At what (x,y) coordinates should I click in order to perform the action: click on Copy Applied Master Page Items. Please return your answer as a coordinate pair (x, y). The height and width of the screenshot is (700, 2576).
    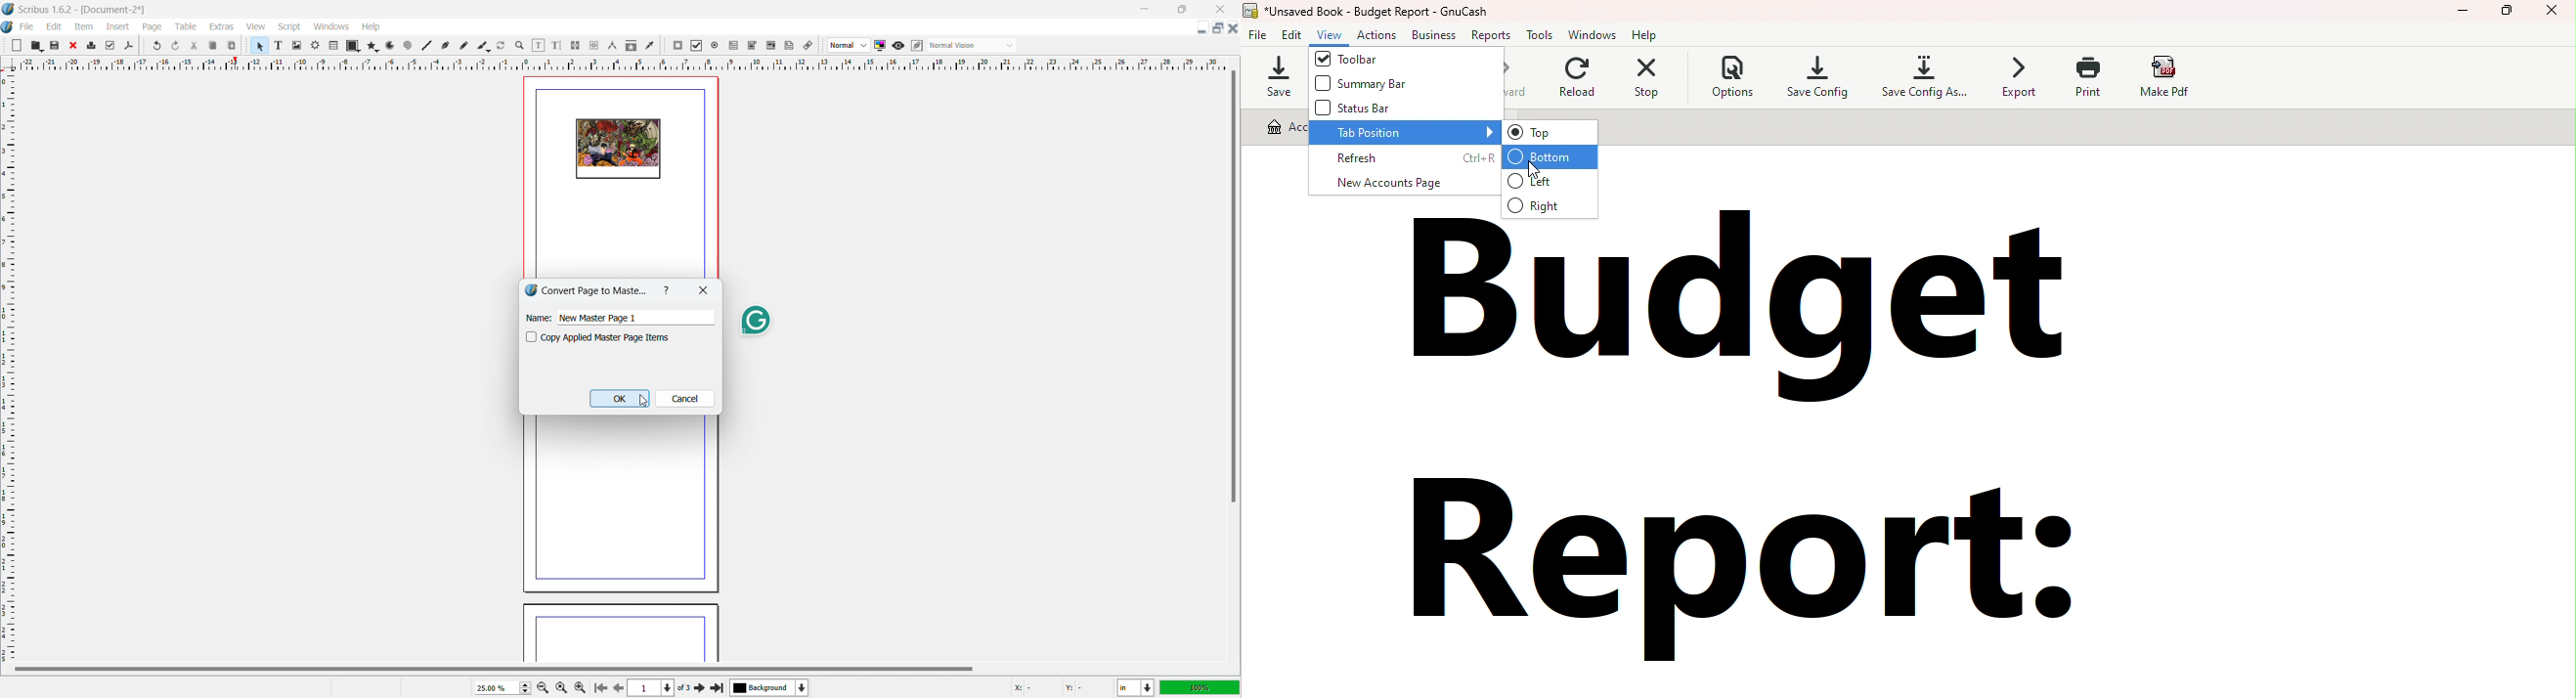
    Looking at the image, I should click on (606, 337).